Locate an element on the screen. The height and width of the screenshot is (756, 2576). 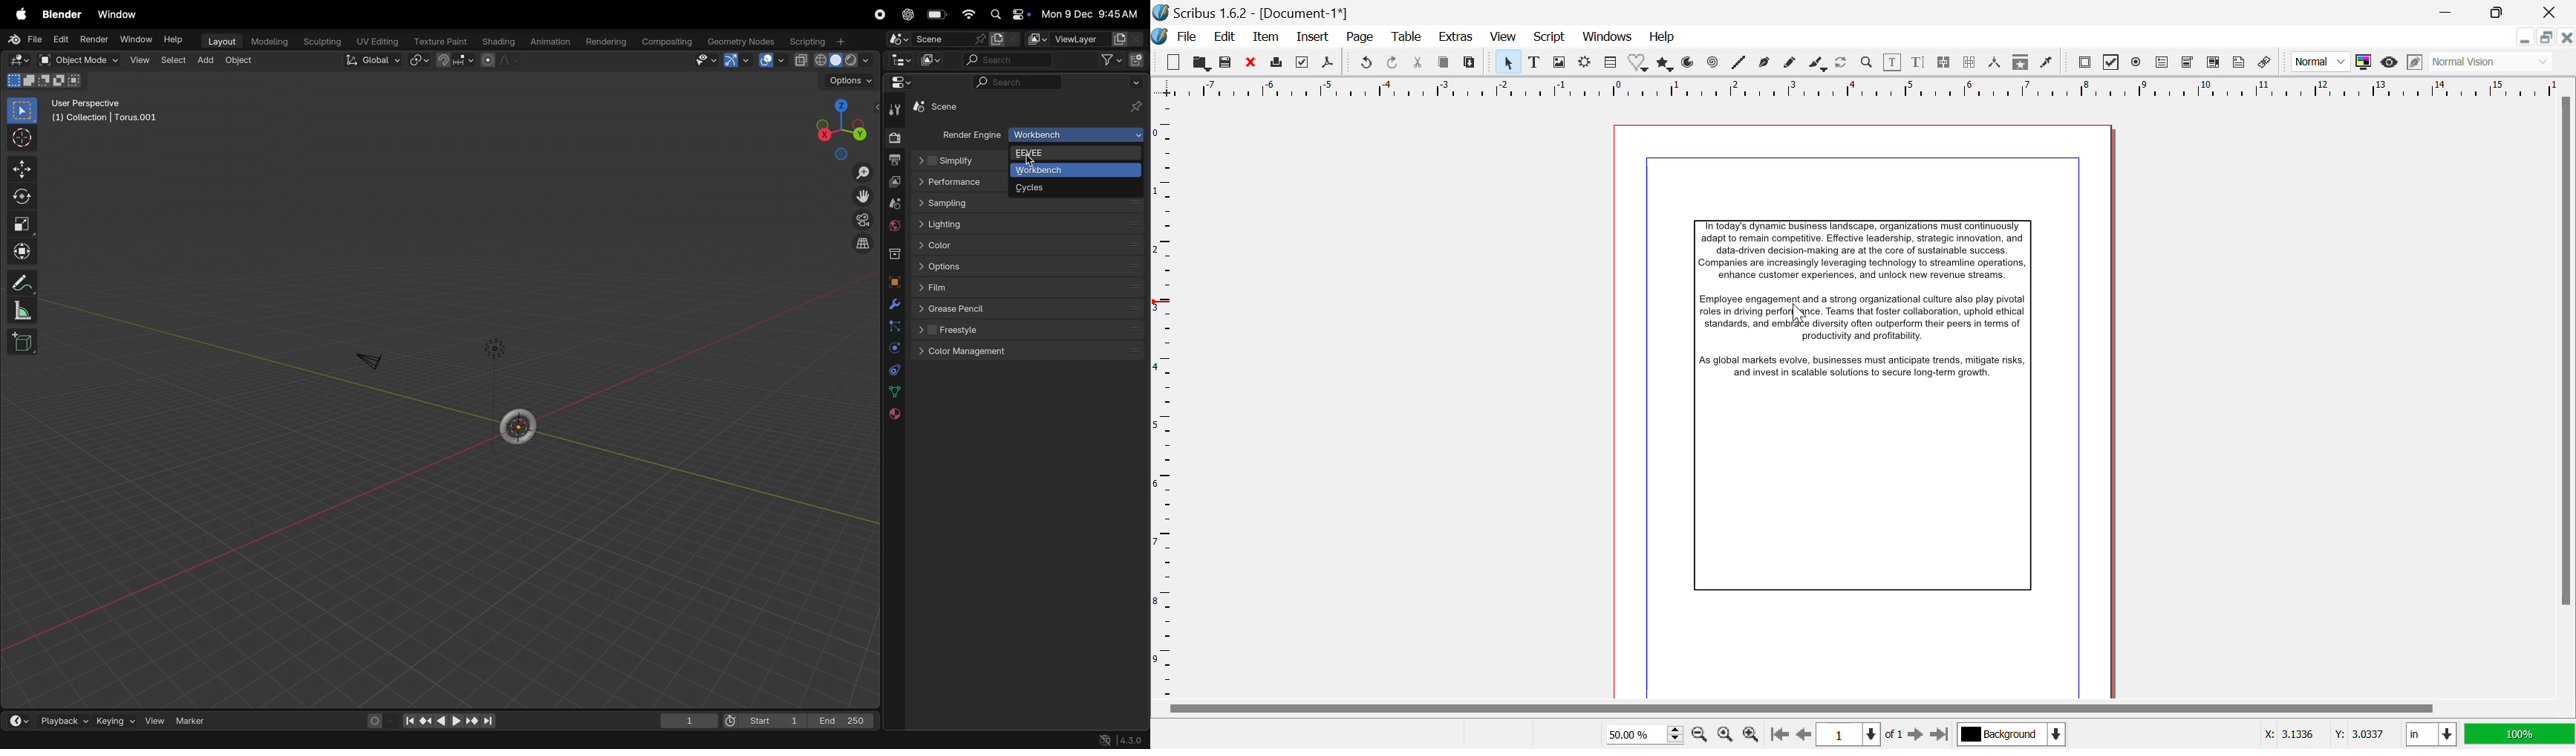
Horizontal Page Margins is located at coordinates (1167, 401).